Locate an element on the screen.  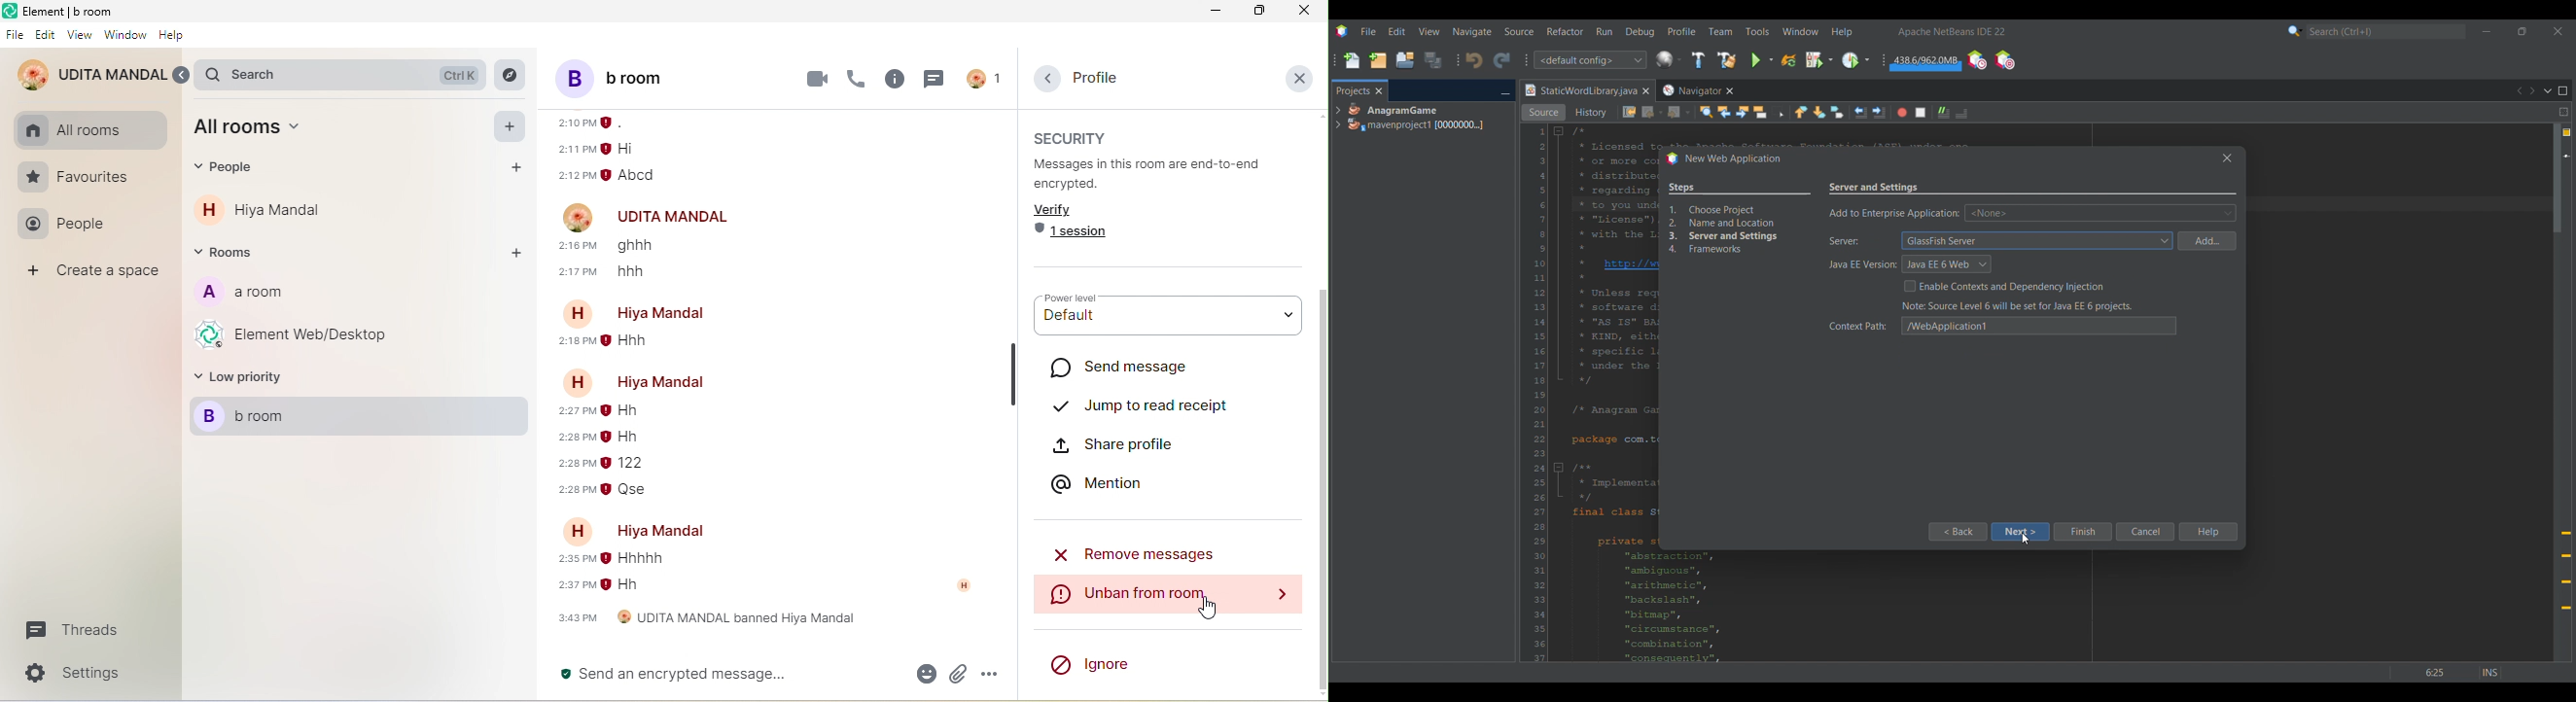
people is located at coordinates (232, 169).